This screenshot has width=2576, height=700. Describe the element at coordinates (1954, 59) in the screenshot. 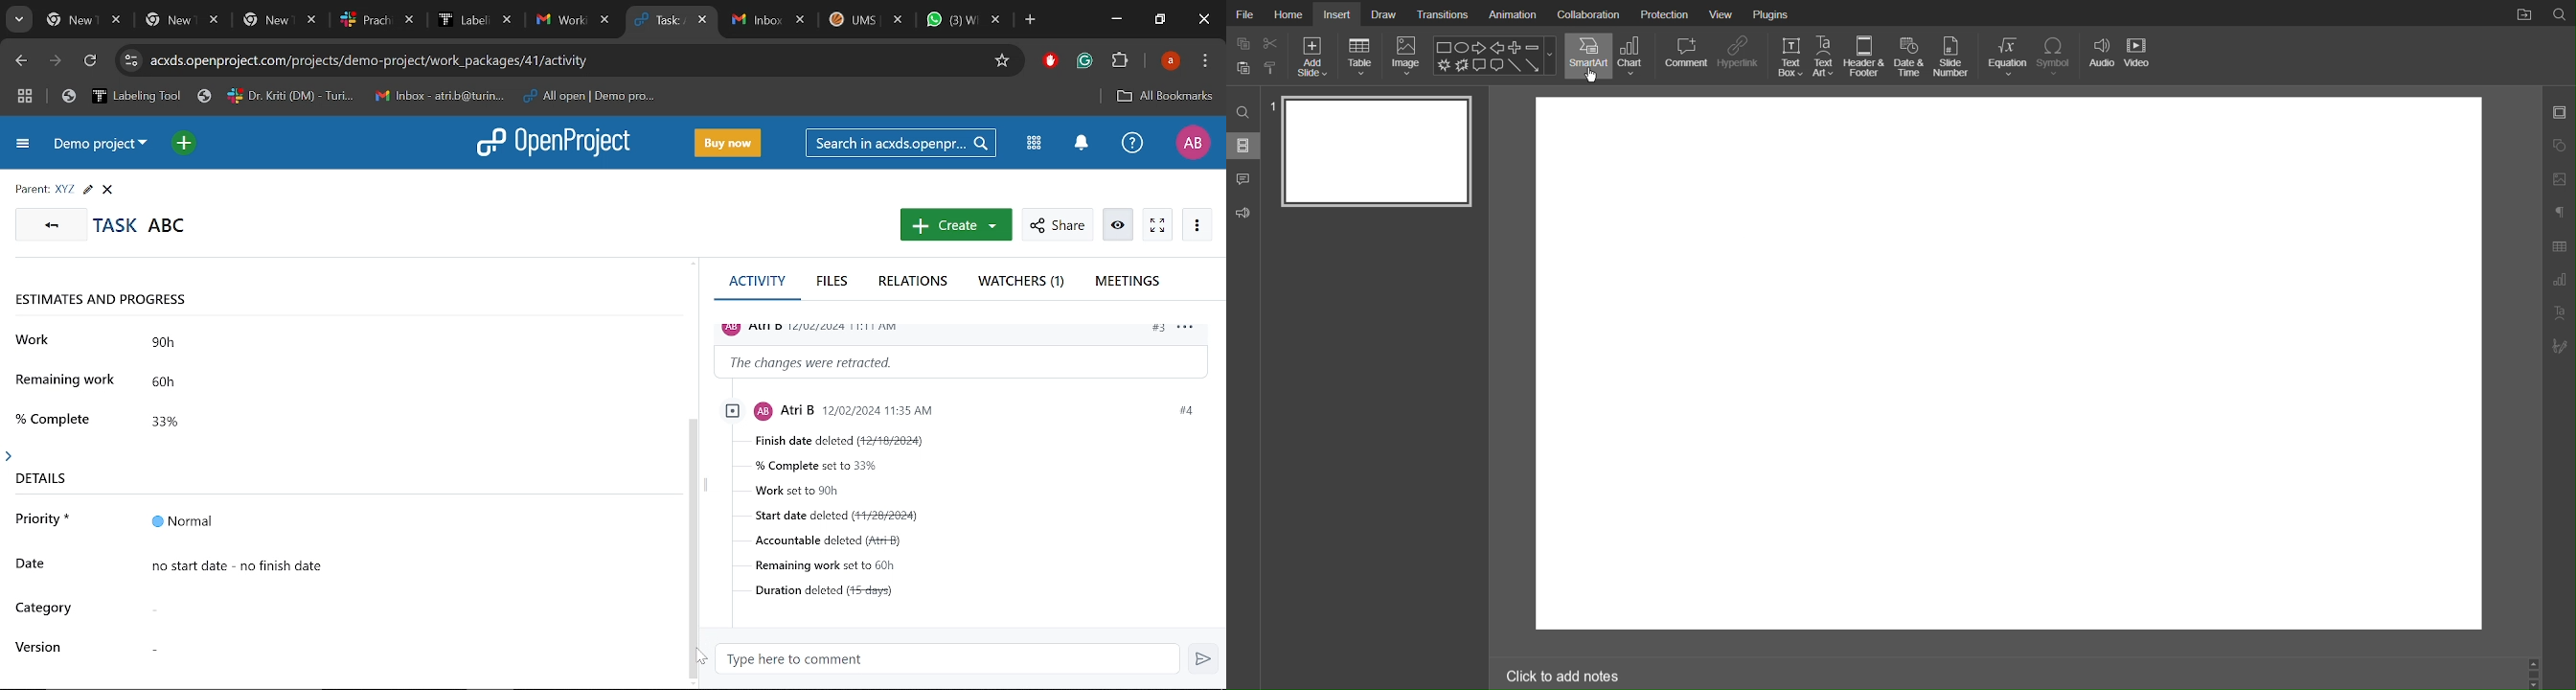

I see `Slide Number` at that location.